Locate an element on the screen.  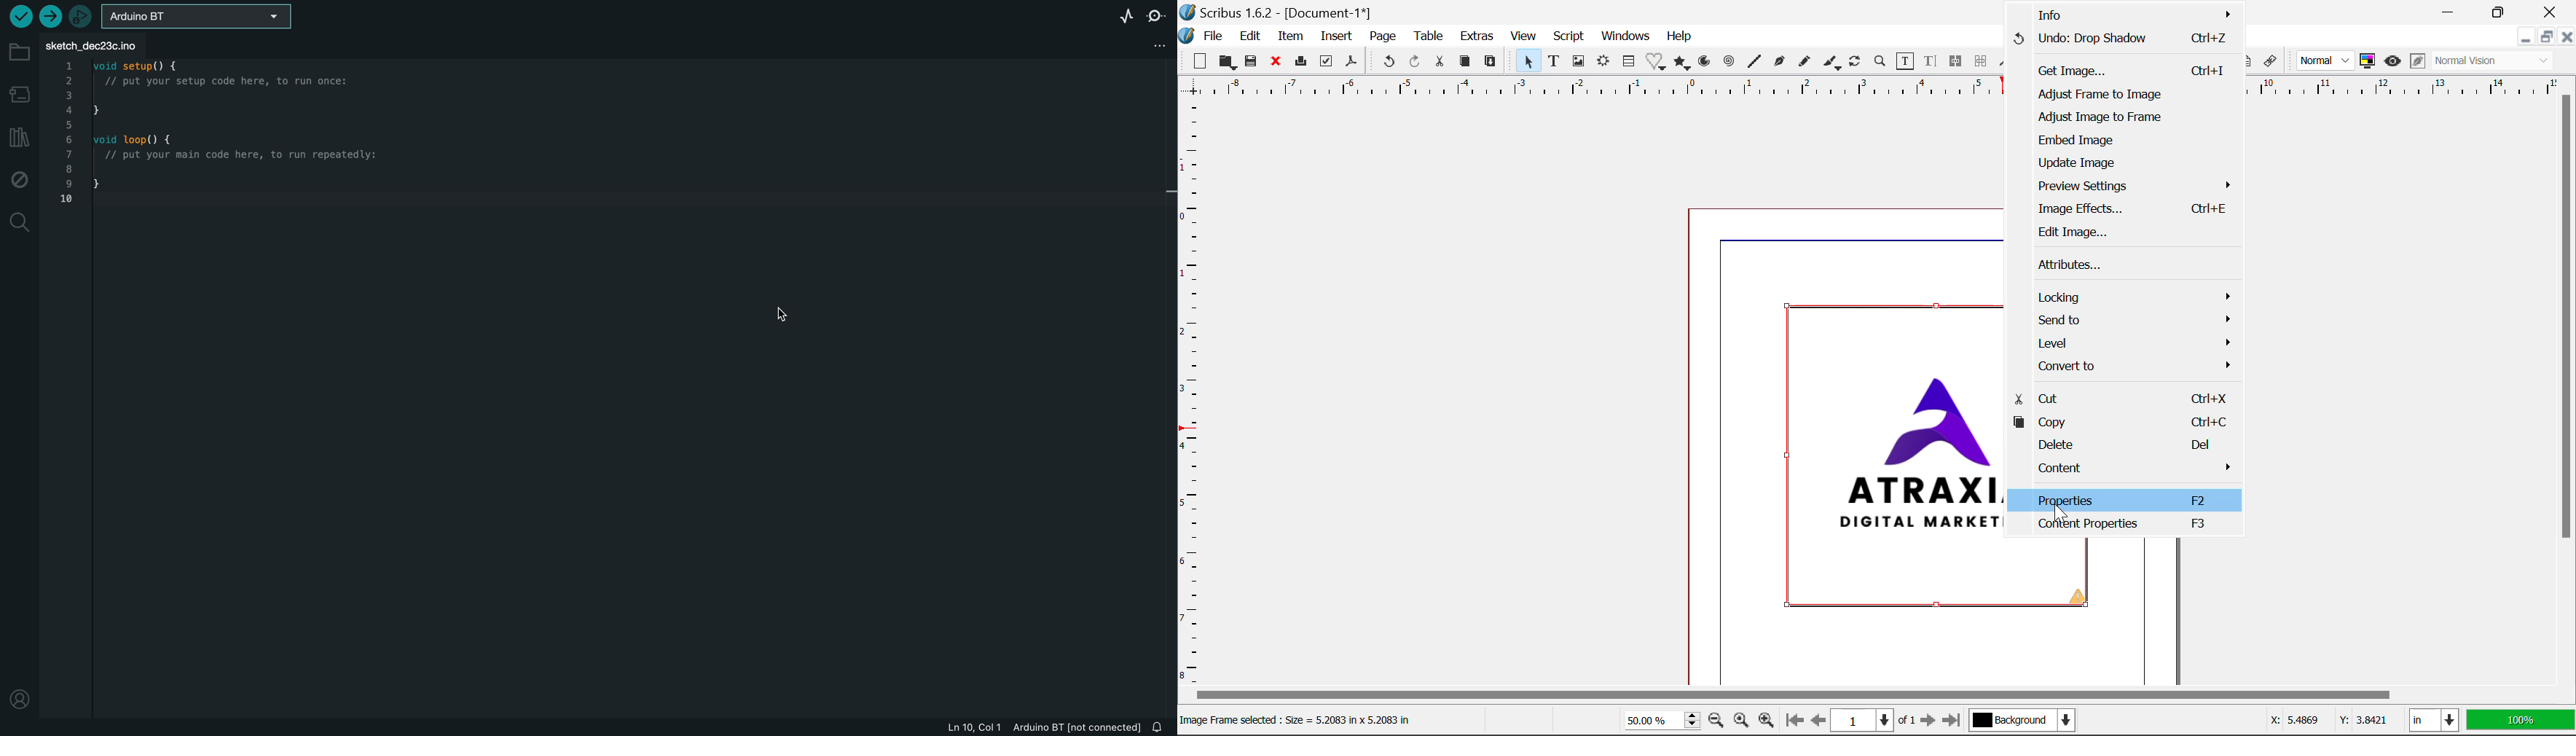
debugger is located at coordinates (81, 15).